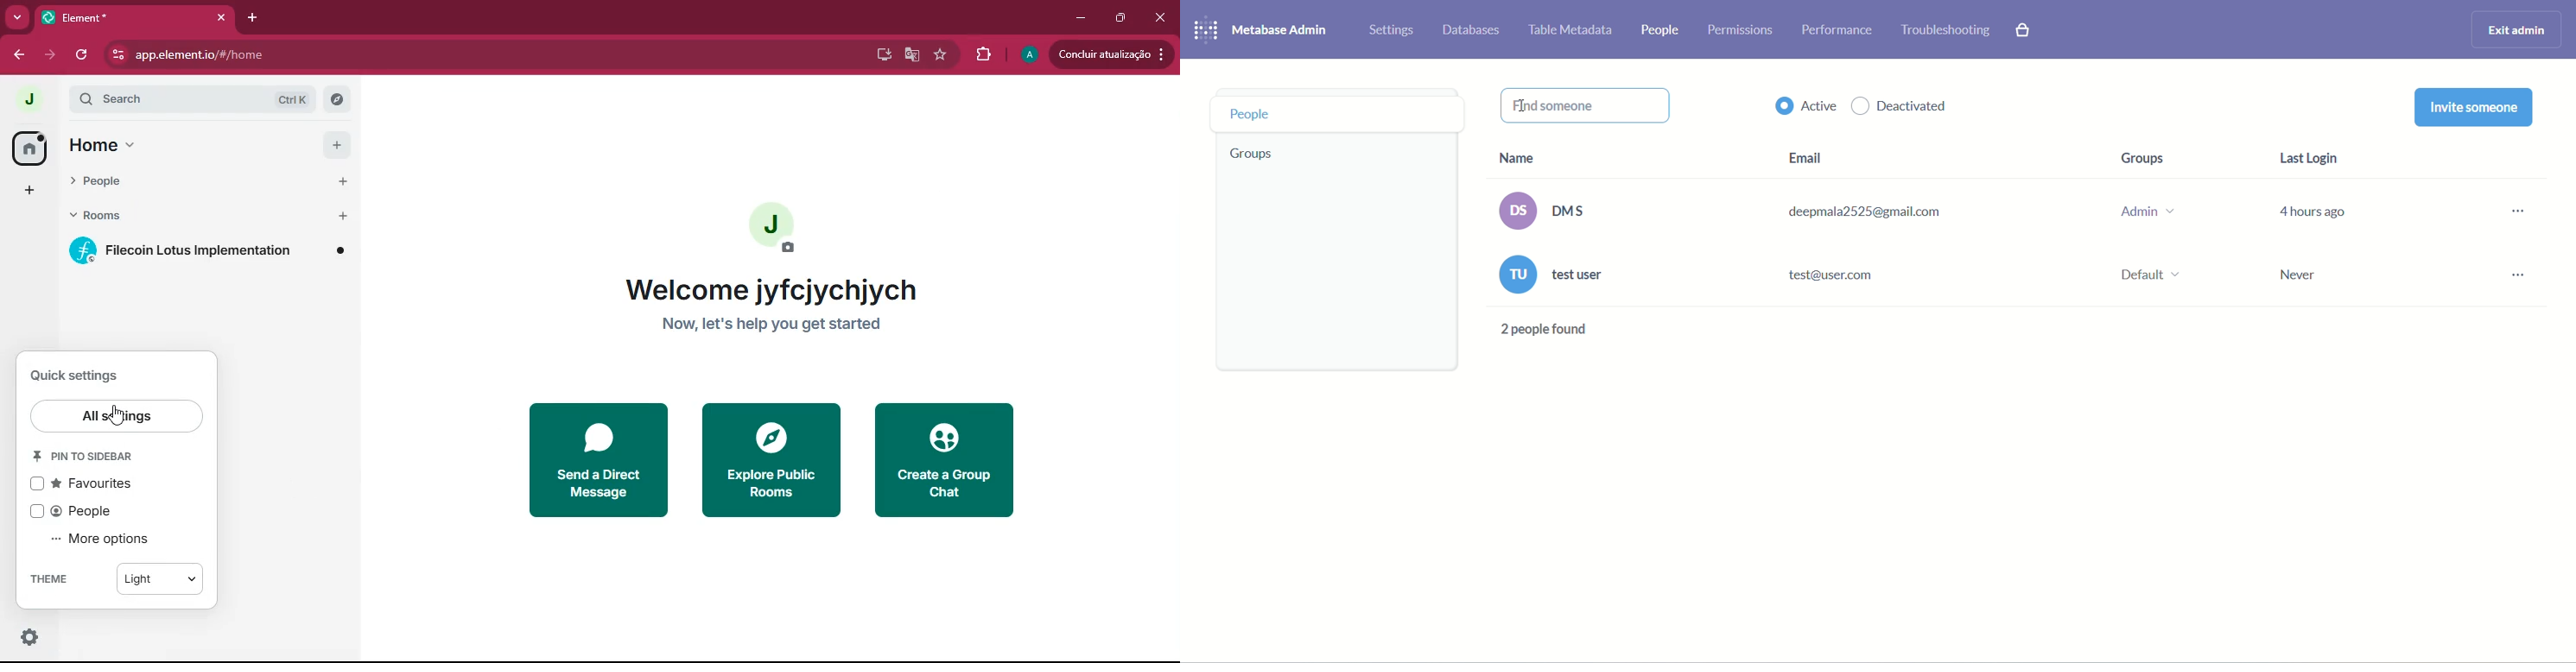  Describe the element at coordinates (250, 55) in the screenshot. I see `url` at that location.